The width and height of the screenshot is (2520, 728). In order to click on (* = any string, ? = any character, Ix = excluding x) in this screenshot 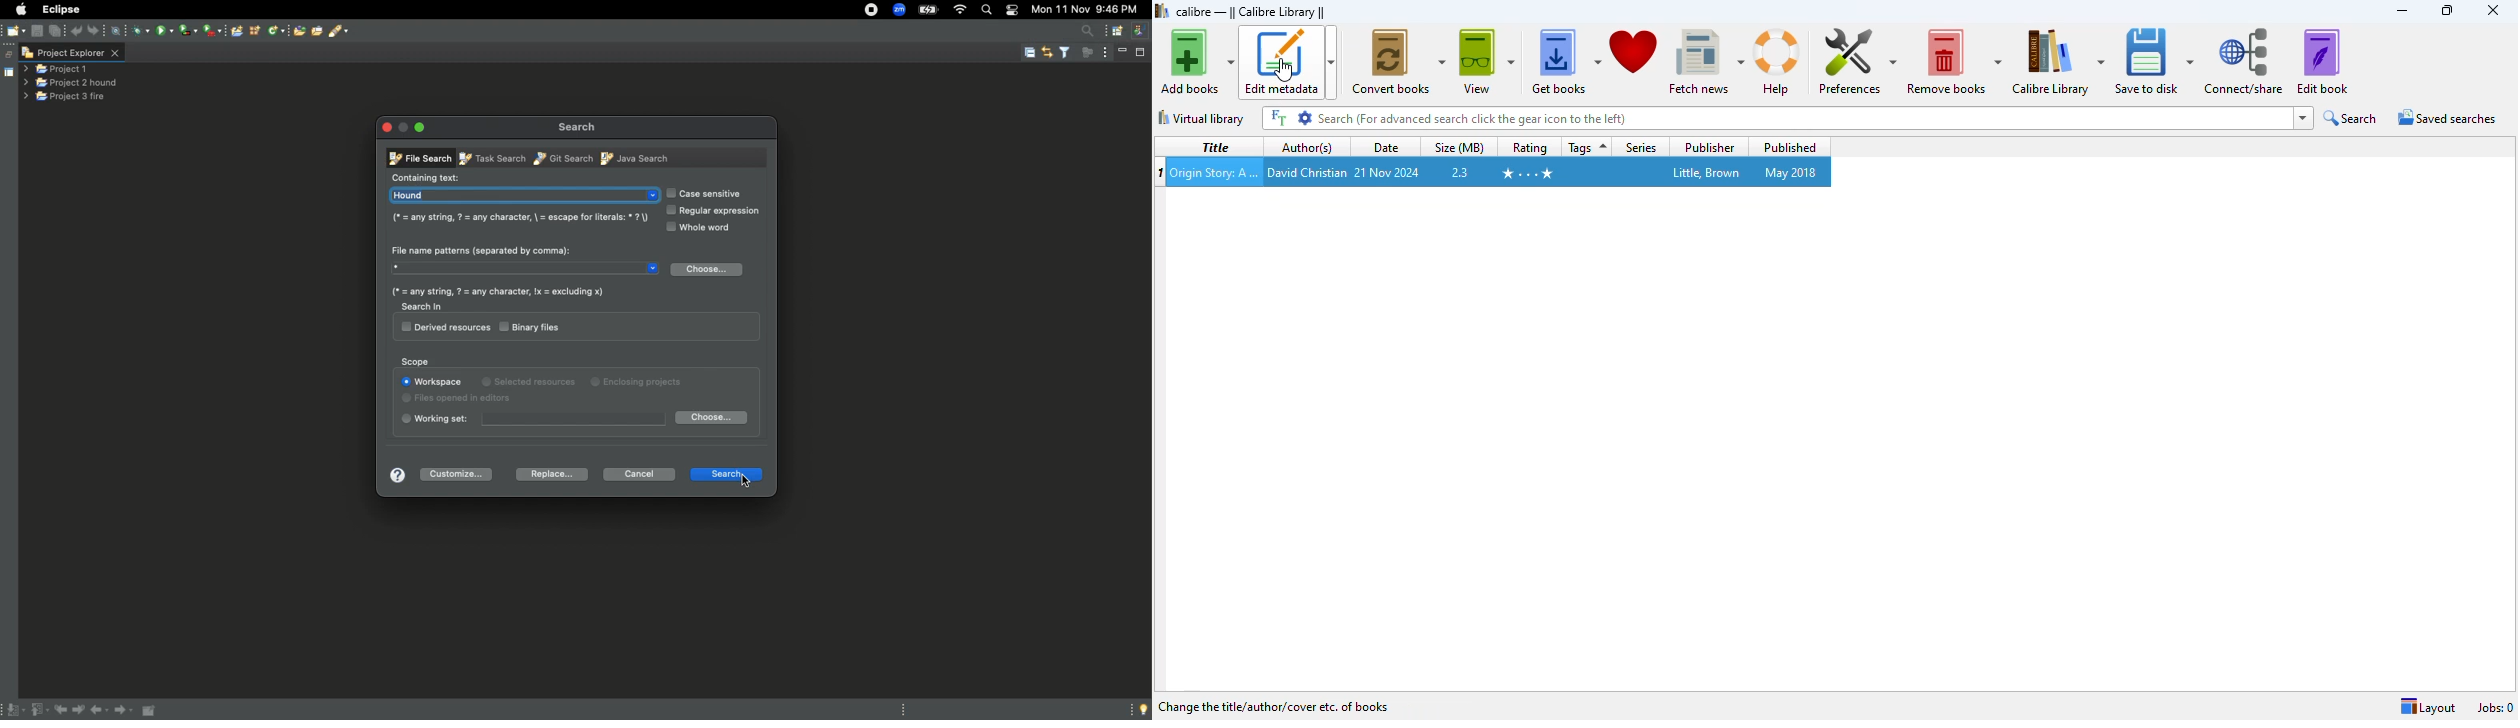, I will do `click(498, 291)`.